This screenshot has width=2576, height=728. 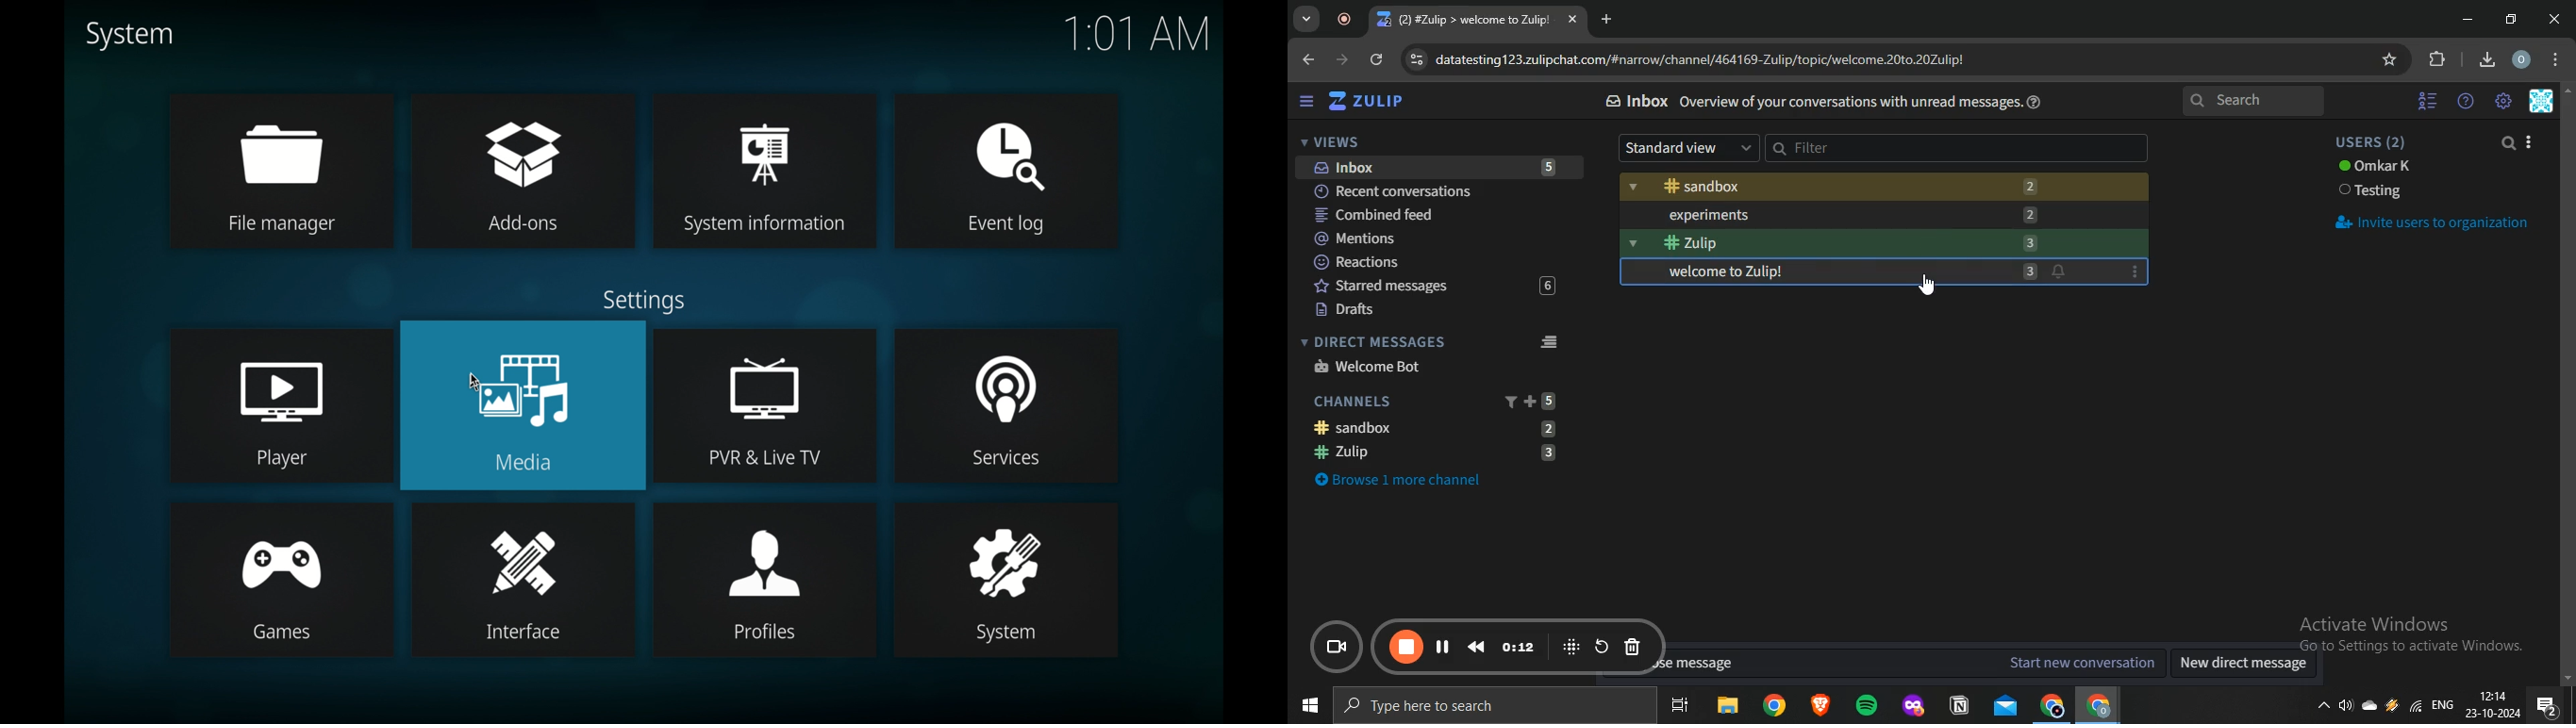 What do you see at coordinates (777, 632) in the screenshot?
I see `Profiles` at bounding box center [777, 632].